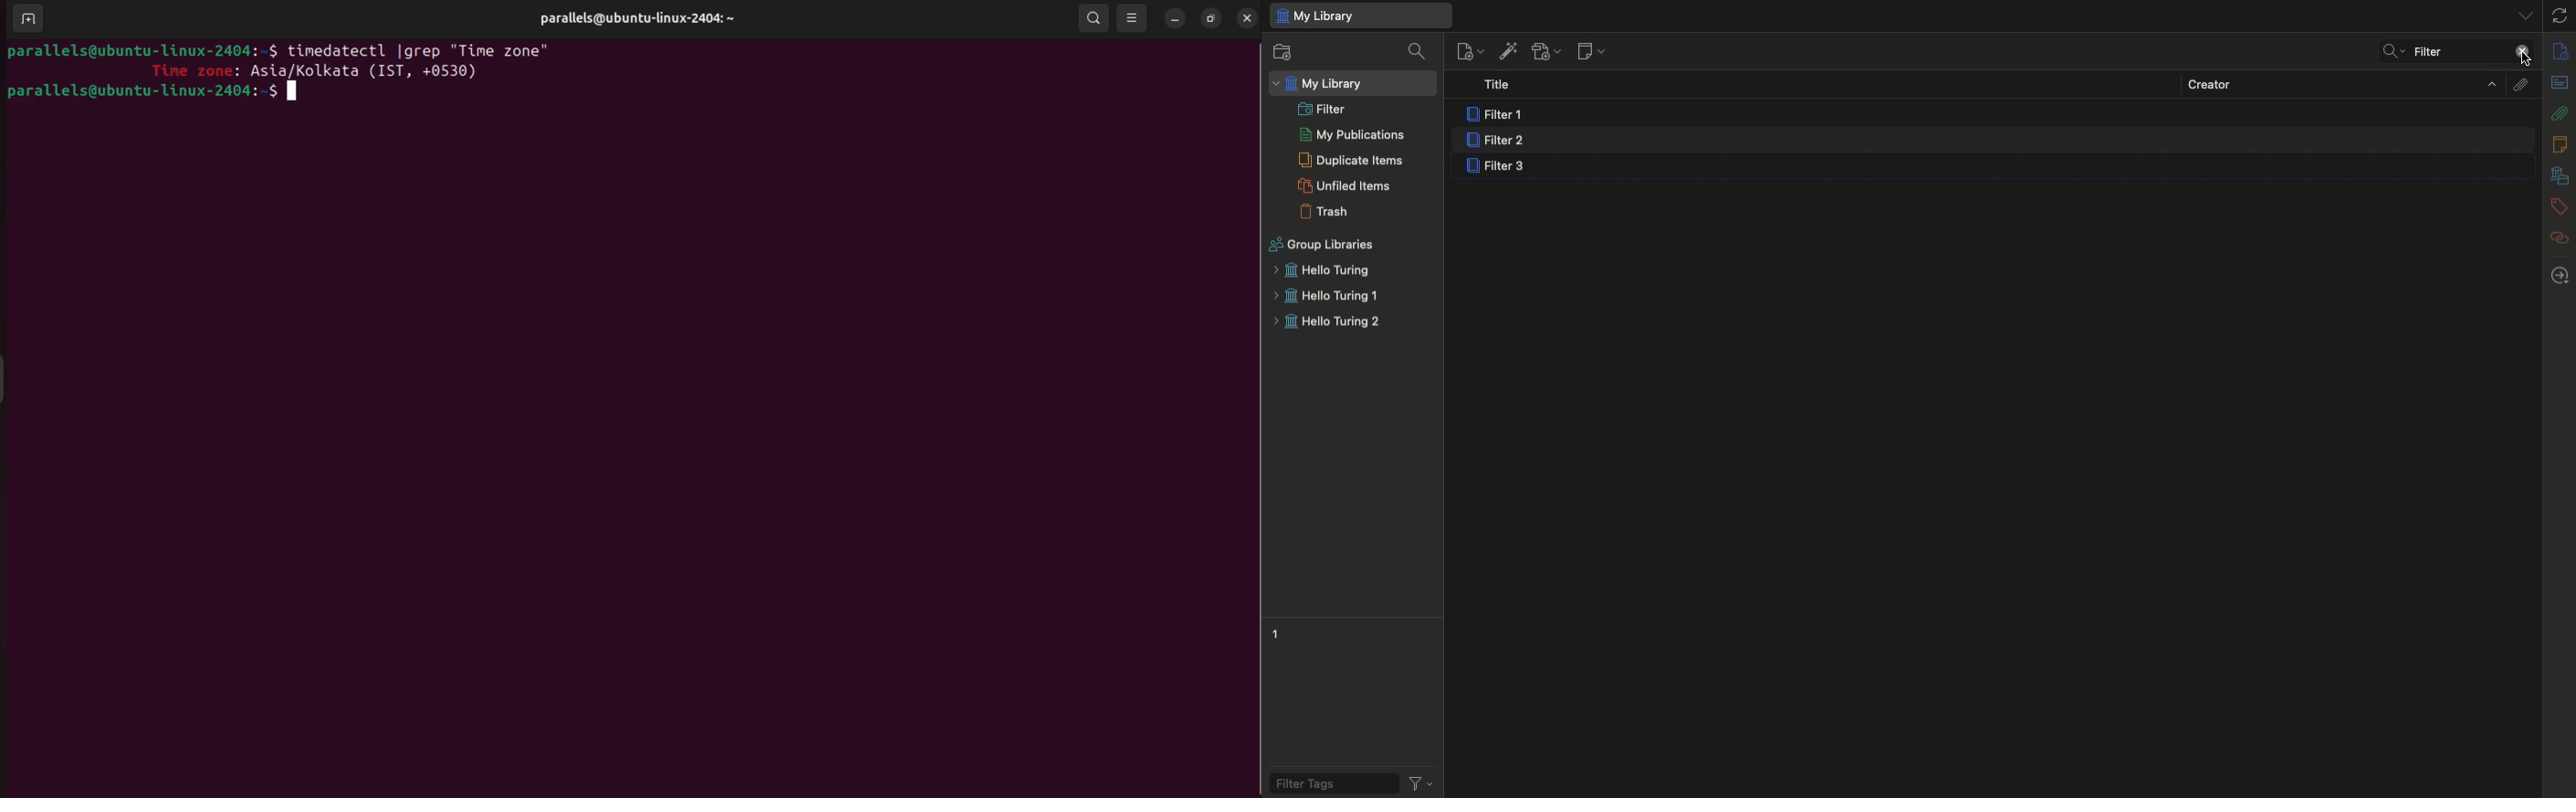 Image resolution: width=2576 pixels, height=812 pixels. What do you see at coordinates (1326, 324) in the screenshot?
I see `Hello turing 2` at bounding box center [1326, 324].